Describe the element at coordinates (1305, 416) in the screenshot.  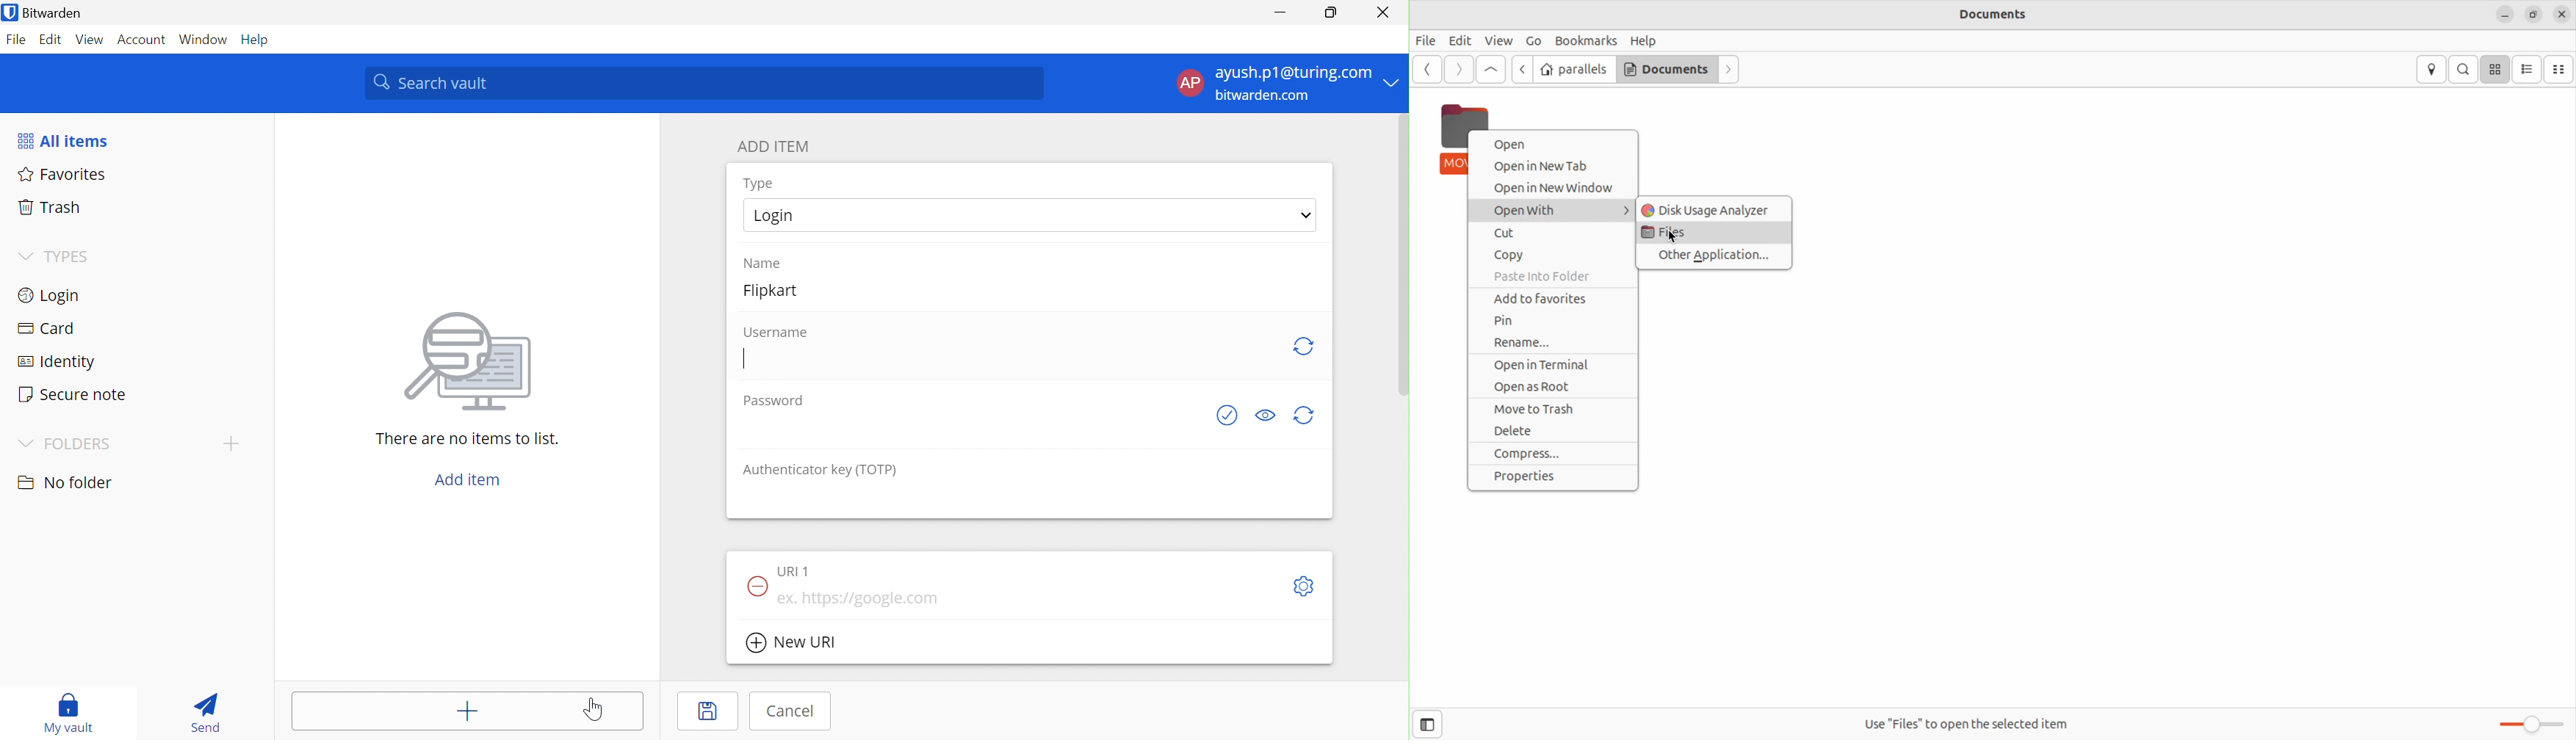
I see `generate password` at that location.